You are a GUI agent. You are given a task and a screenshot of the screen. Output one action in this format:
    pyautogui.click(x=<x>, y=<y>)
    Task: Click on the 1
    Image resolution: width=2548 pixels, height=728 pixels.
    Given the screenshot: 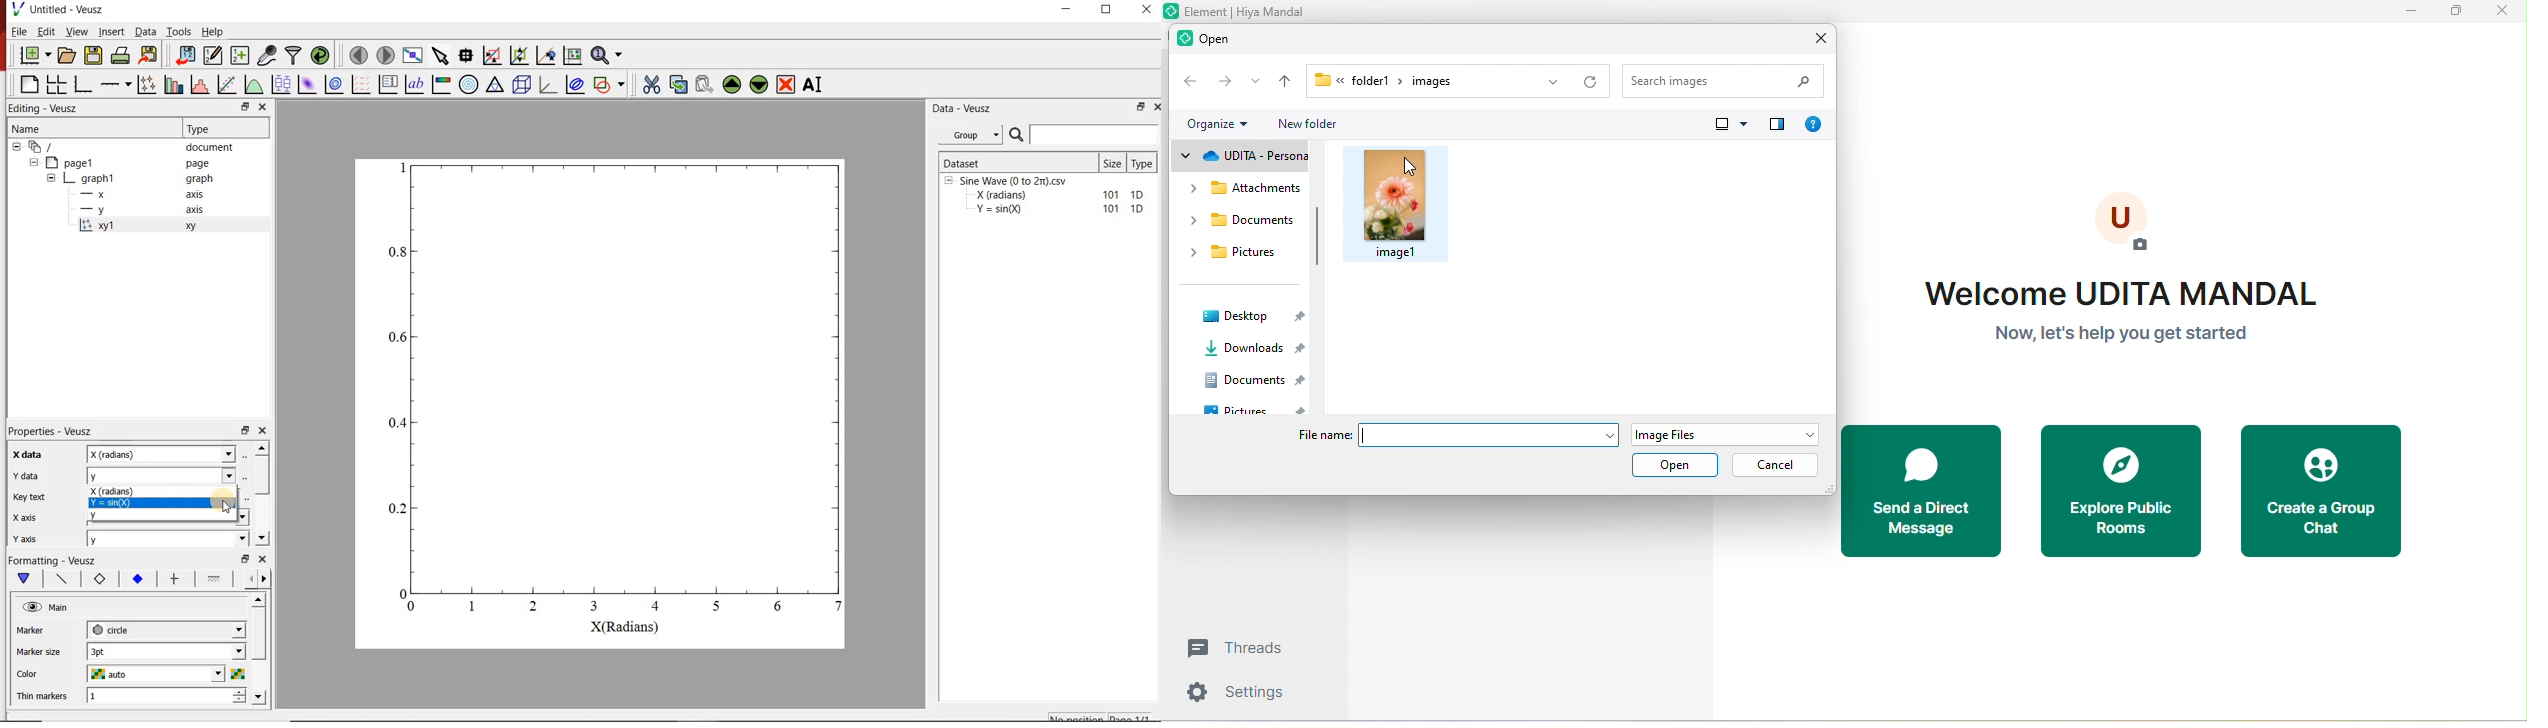 What is the action you would take?
    pyautogui.click(x=167, y=696)
    